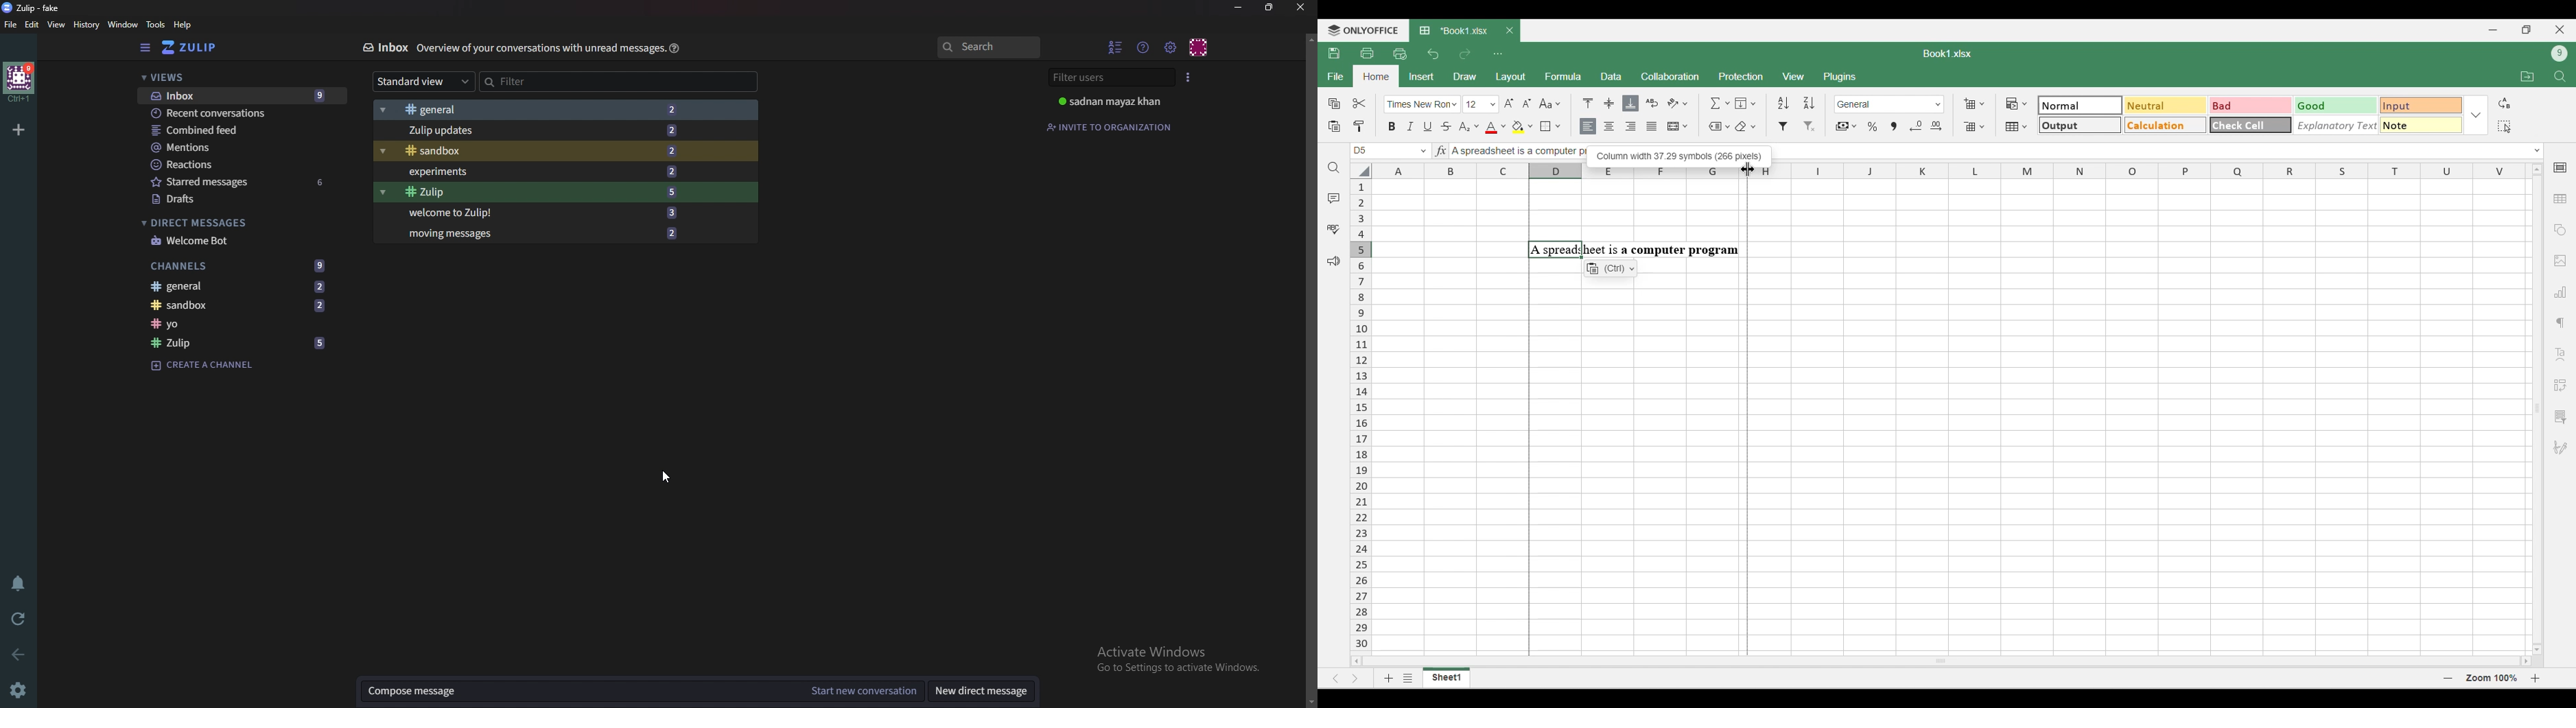 This screenshot has width=2576, height=728. Describe the element at coordinates (1422, 104) in the screenshot. I see `Text font options` at that location.